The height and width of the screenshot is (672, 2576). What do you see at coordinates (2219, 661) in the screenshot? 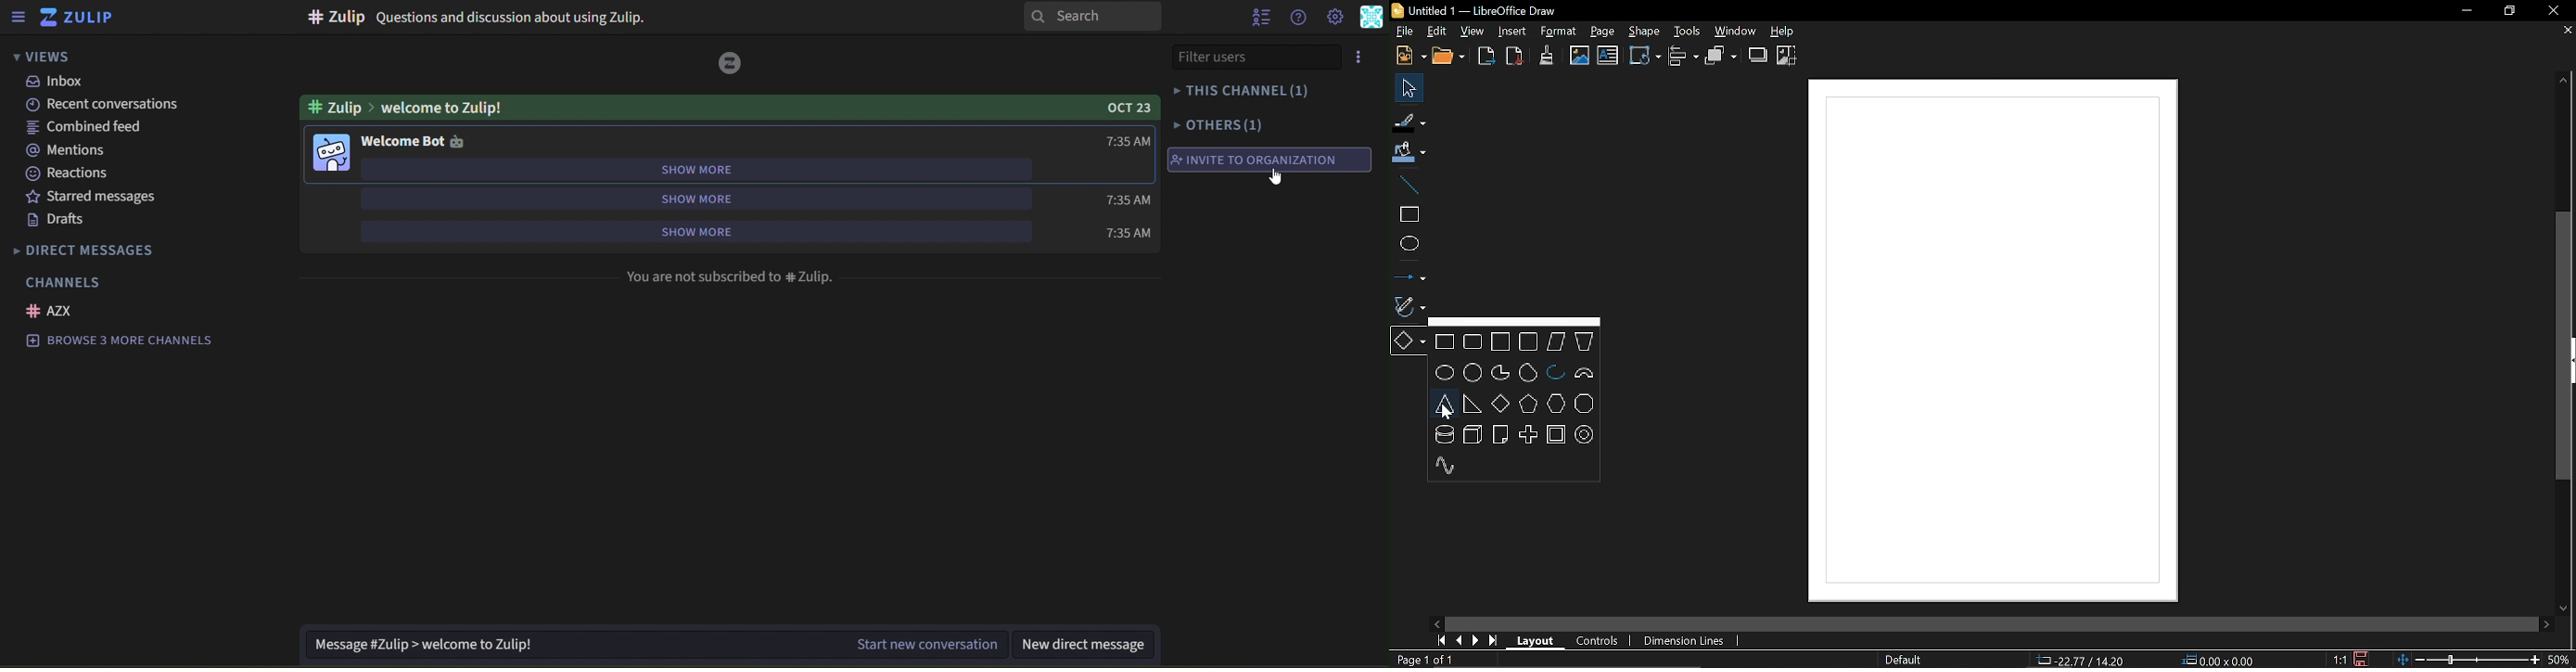
I see `Size` at bounding box center [2219, 661].